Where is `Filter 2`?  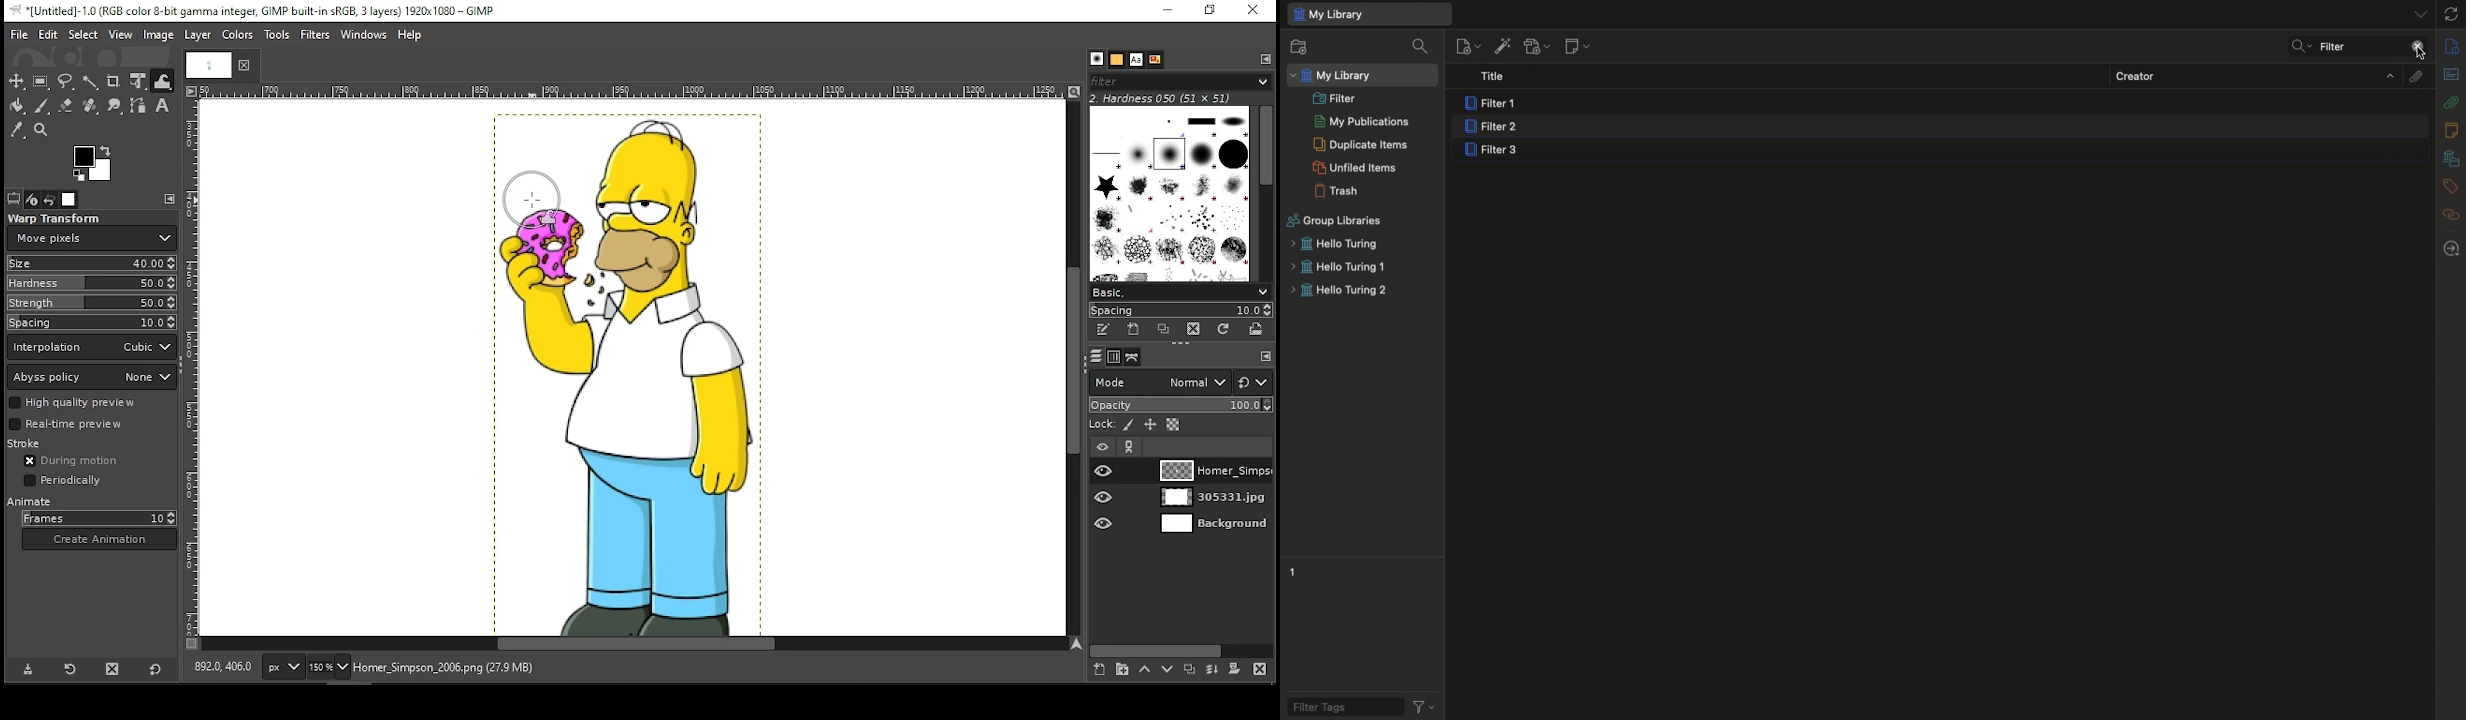
Filter 2 is located at coordinates (1490, 128).